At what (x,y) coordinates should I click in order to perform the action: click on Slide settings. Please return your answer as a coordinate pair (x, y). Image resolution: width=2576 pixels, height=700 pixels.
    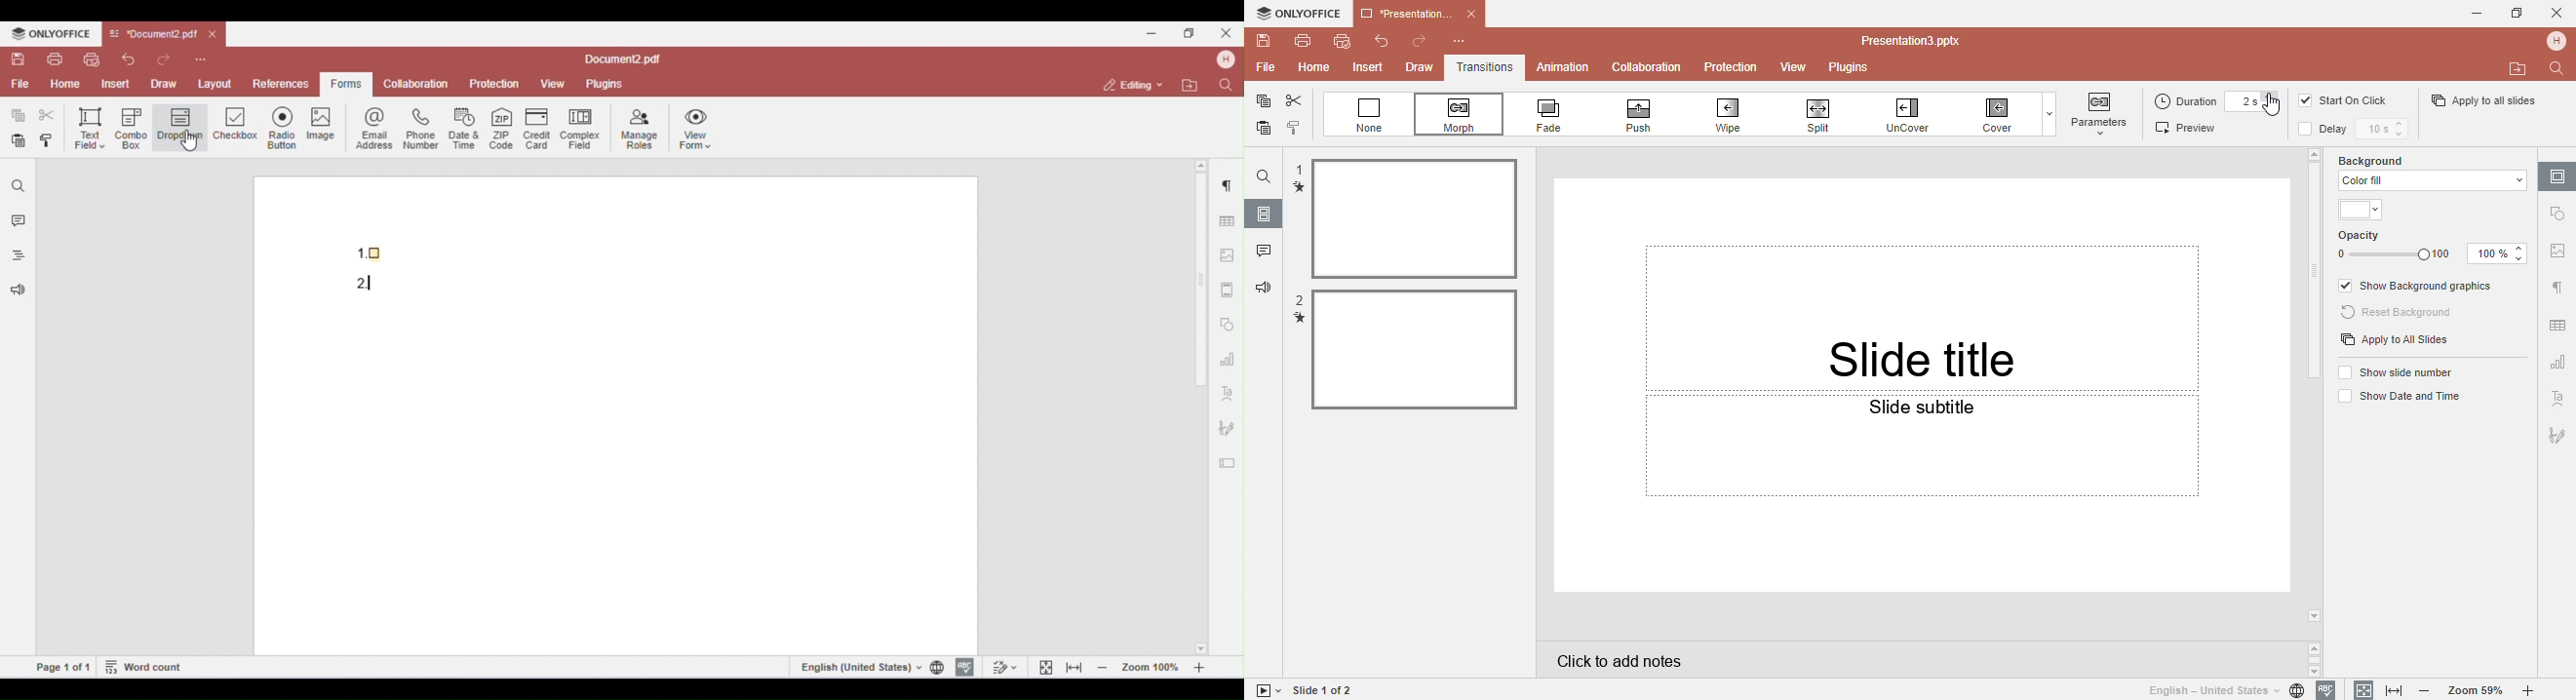
    Looking at the image, I should click on (2557, 175).